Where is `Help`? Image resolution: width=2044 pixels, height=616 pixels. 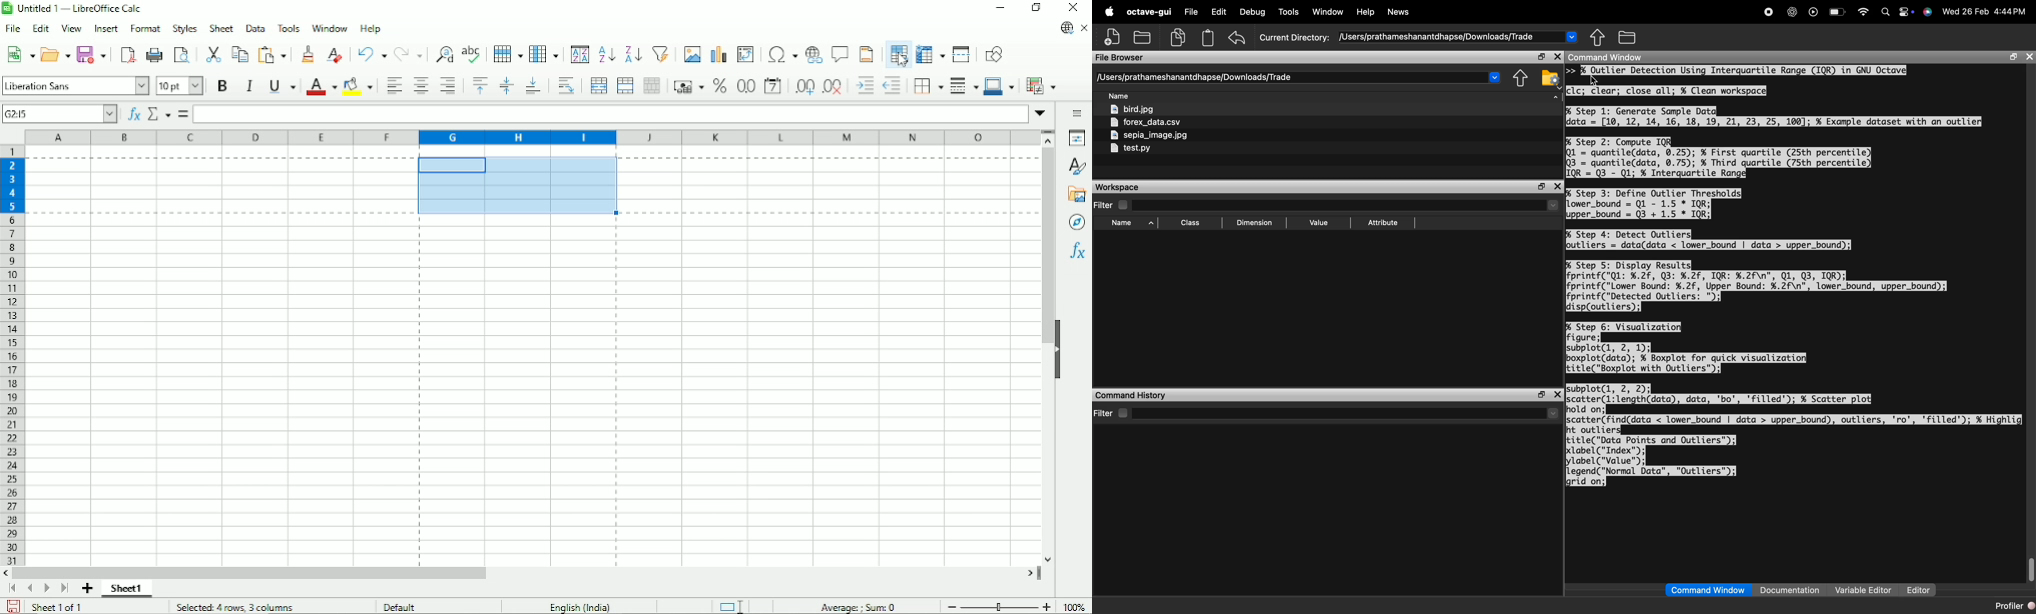 Help is located at coordinates (371, 29).